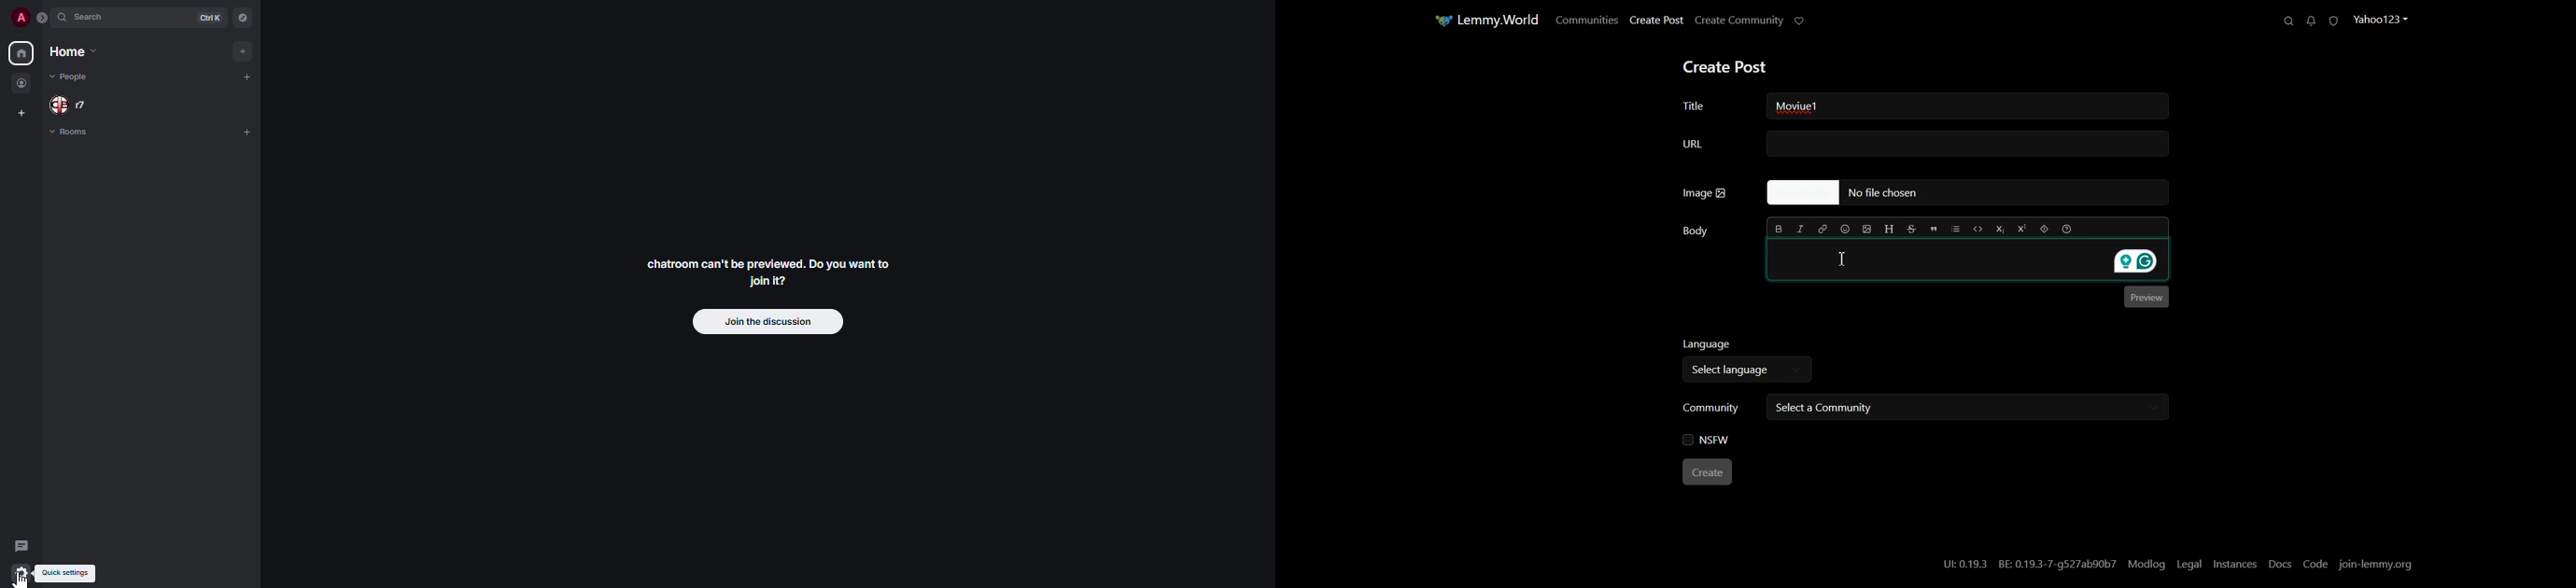  I want to click on create space, so click(21, 114).